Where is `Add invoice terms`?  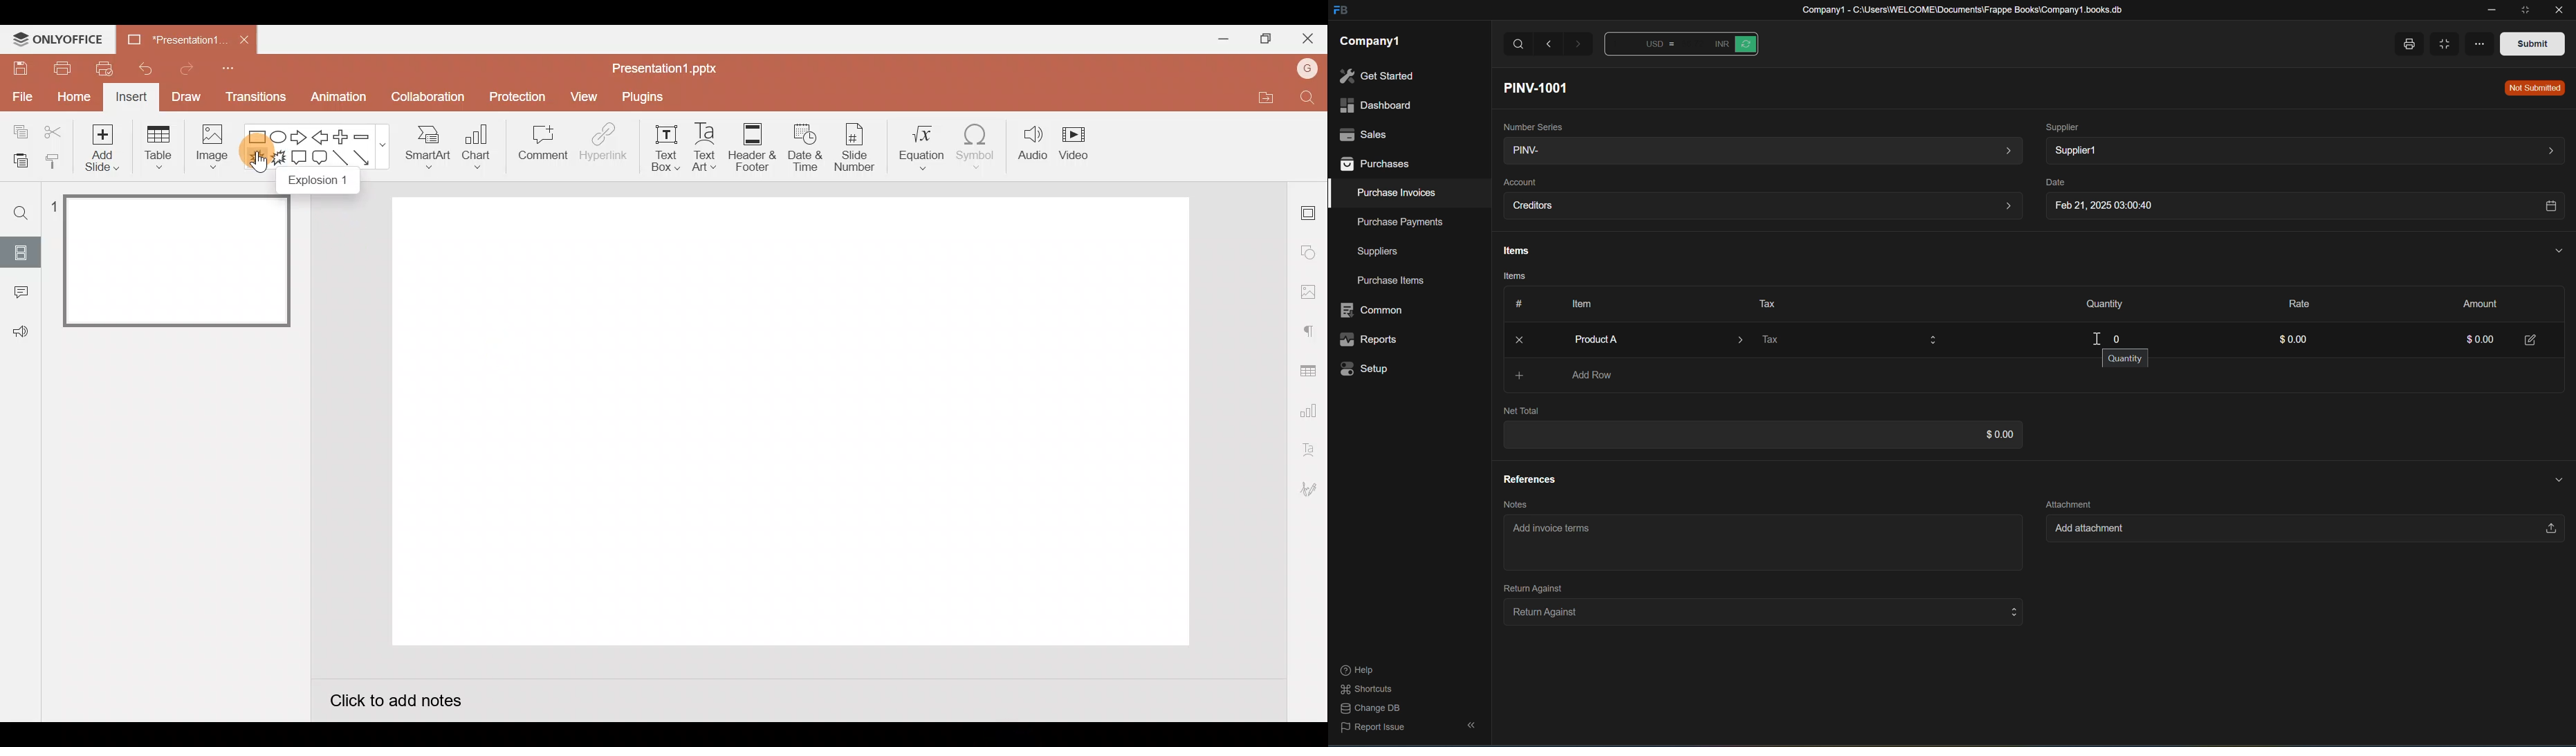 Add invoice terms is located at coordinates (1555, 531).